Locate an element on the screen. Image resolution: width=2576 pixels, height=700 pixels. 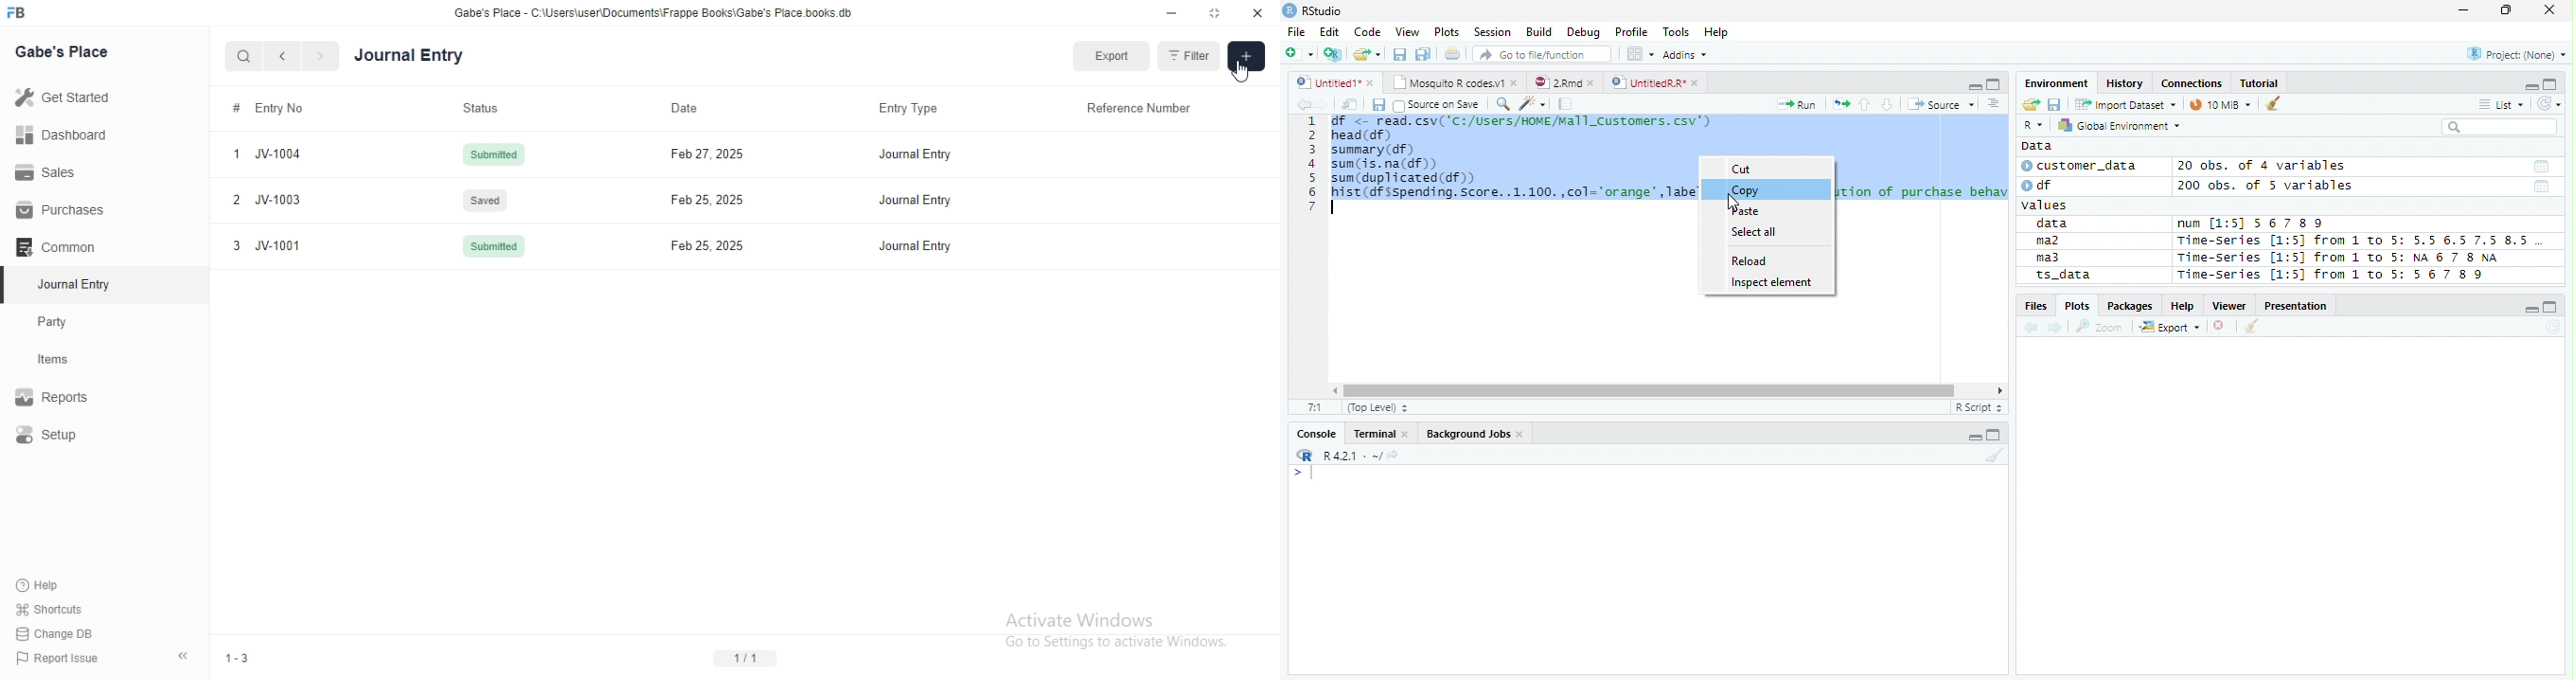
Save all open documents is located at coordinates (1423, 55).